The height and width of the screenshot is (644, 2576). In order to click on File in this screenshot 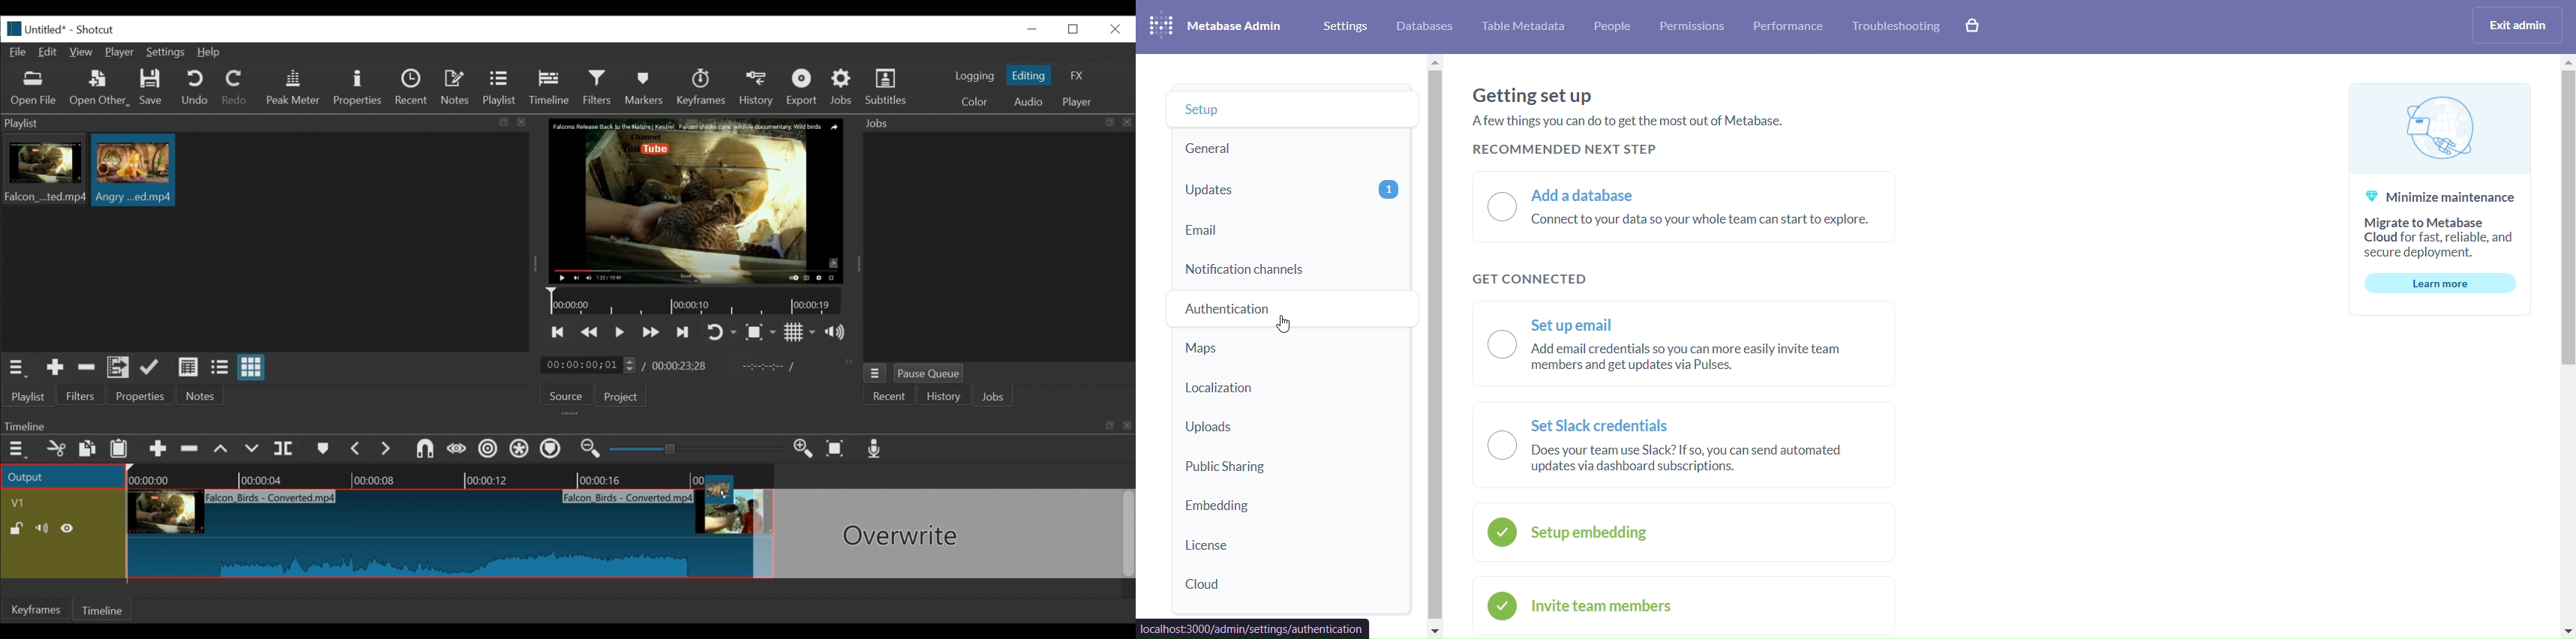, I will do `click(20, 53)`.